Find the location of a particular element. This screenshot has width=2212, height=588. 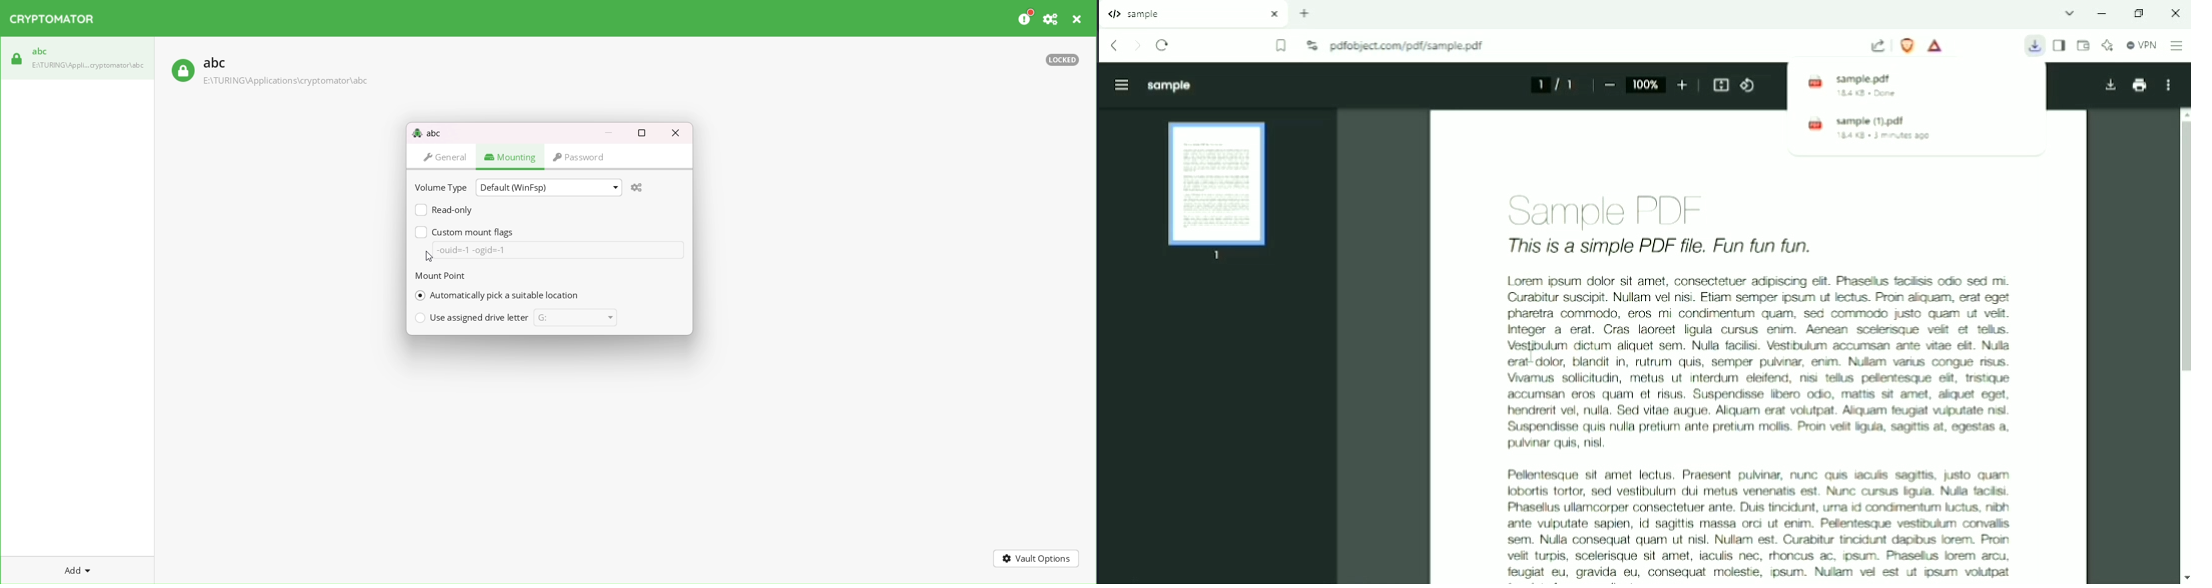

Leo AI is located at coordinates (2107, 46).